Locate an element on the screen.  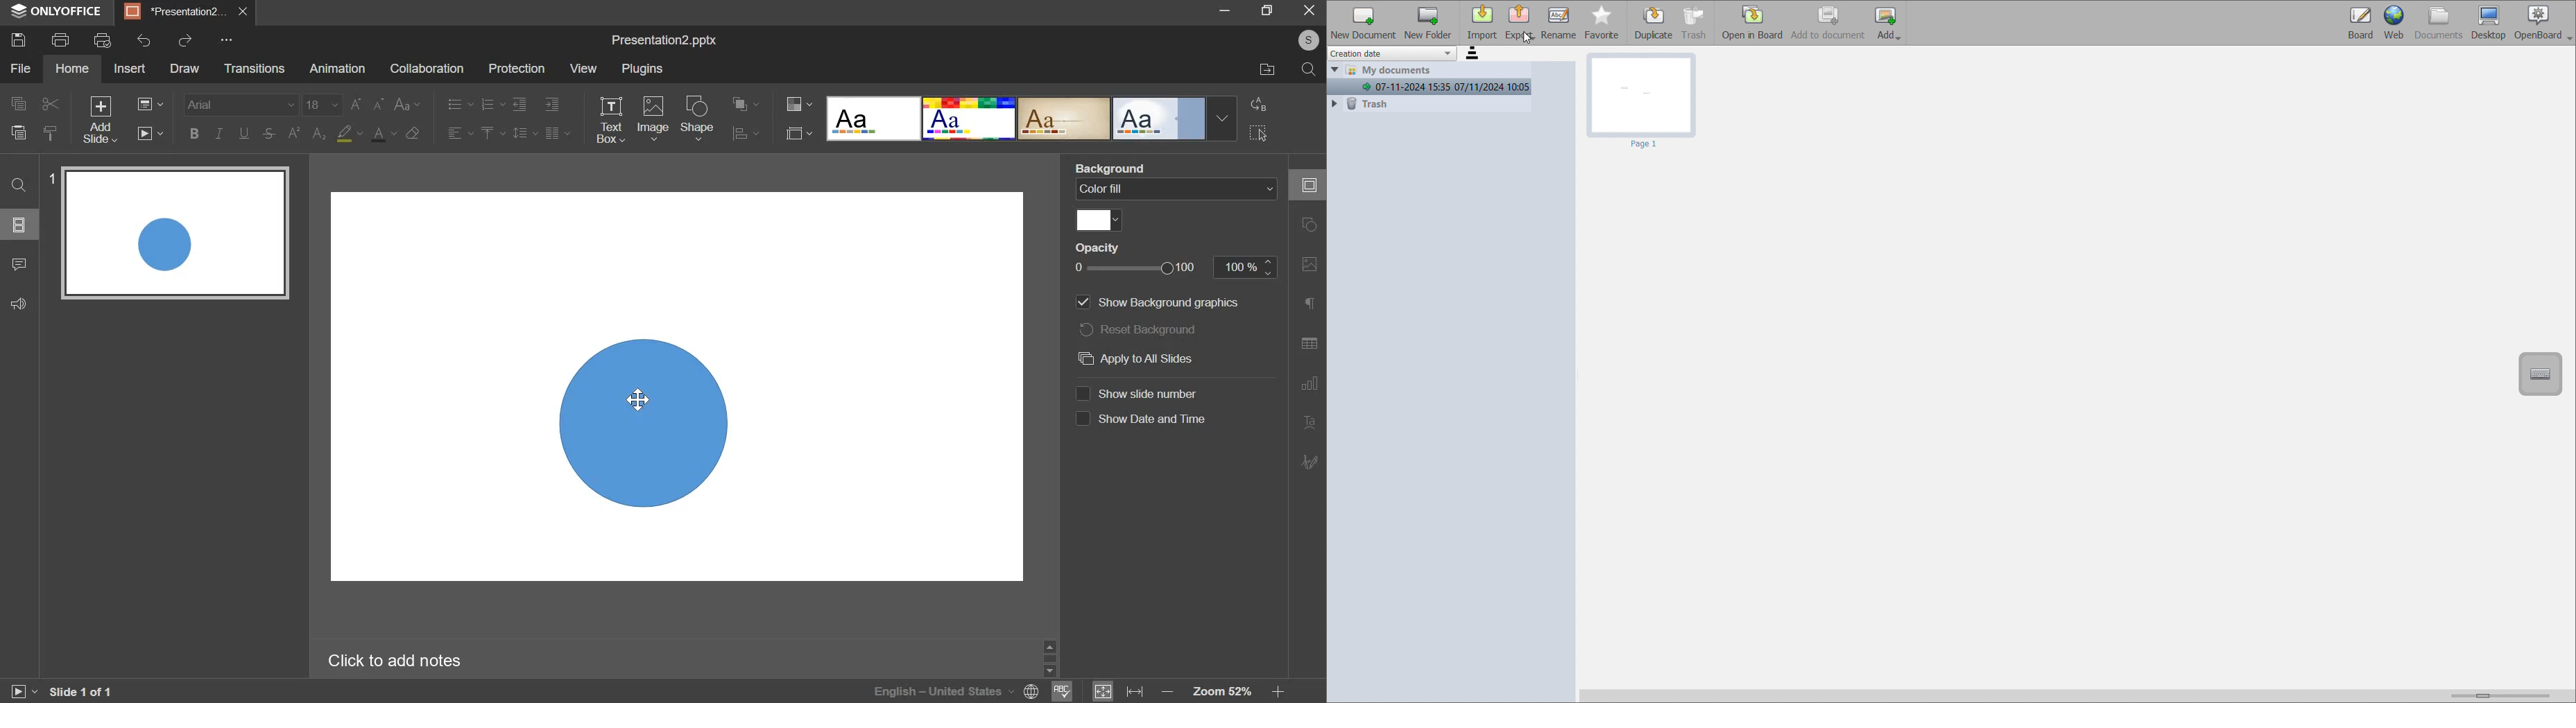
 is located at coordinates (227, 39).